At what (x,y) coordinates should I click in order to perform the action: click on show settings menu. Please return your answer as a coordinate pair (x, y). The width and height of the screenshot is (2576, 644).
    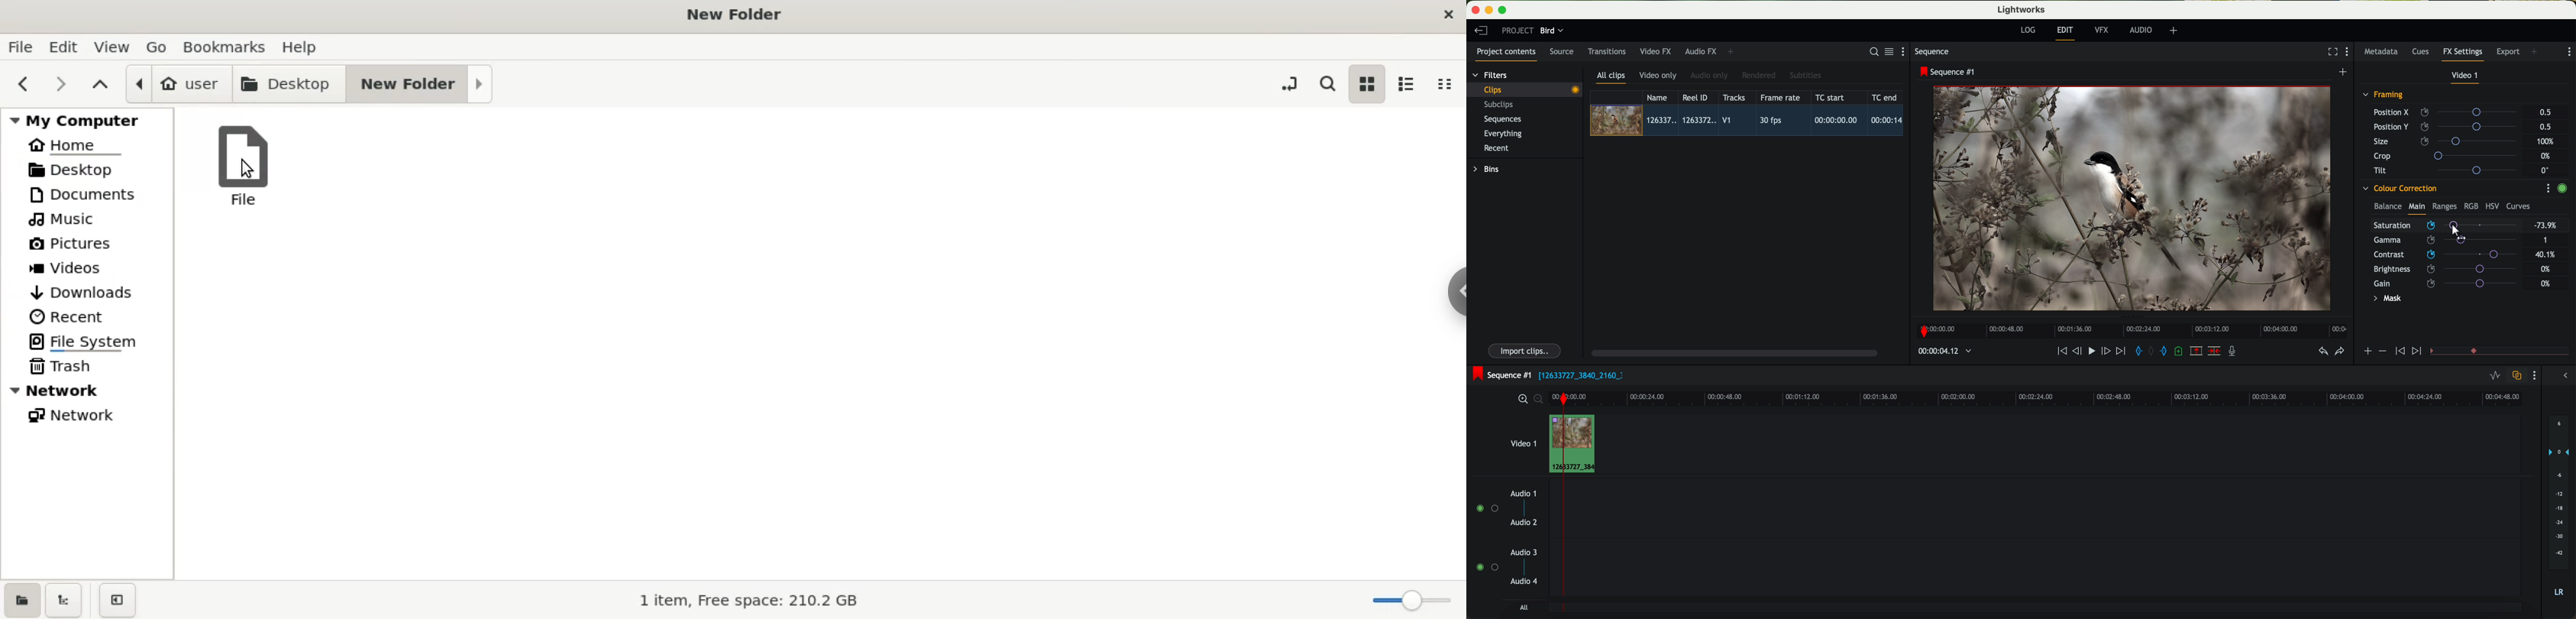
    Looking at the image, I should click on (2350, 53).